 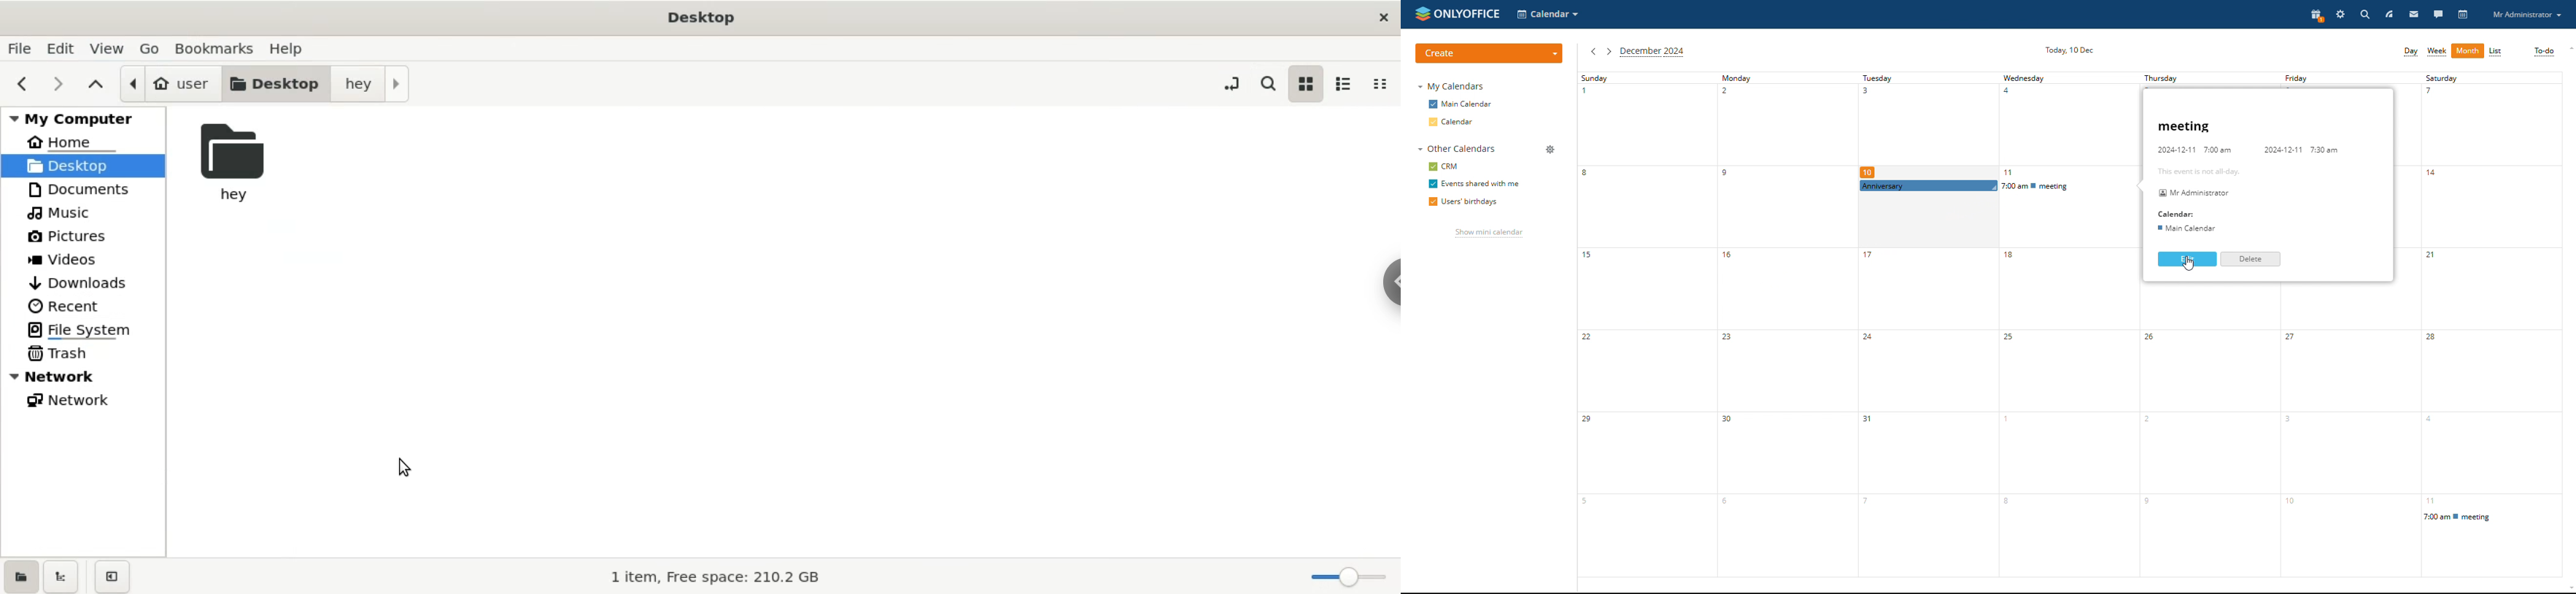 I want to click on hey, so click(x=370, y=82).